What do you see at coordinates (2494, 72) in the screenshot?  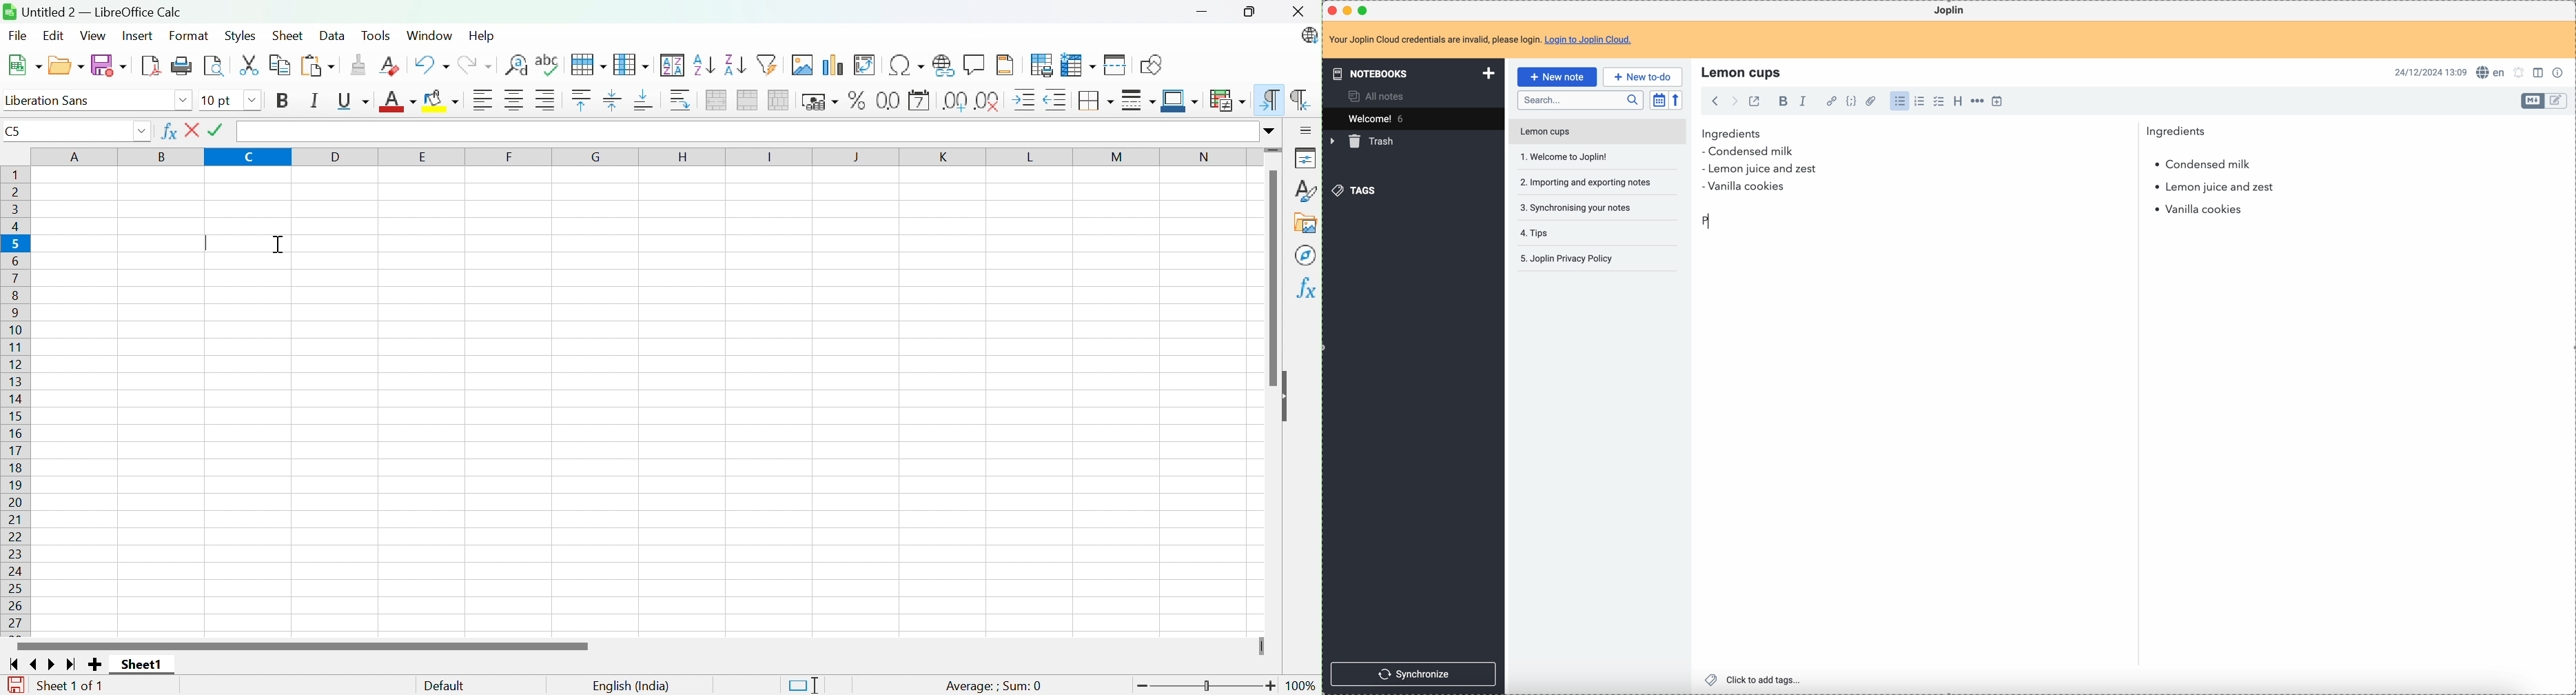 I see `spell checker` at bounding box center [2494, 72].